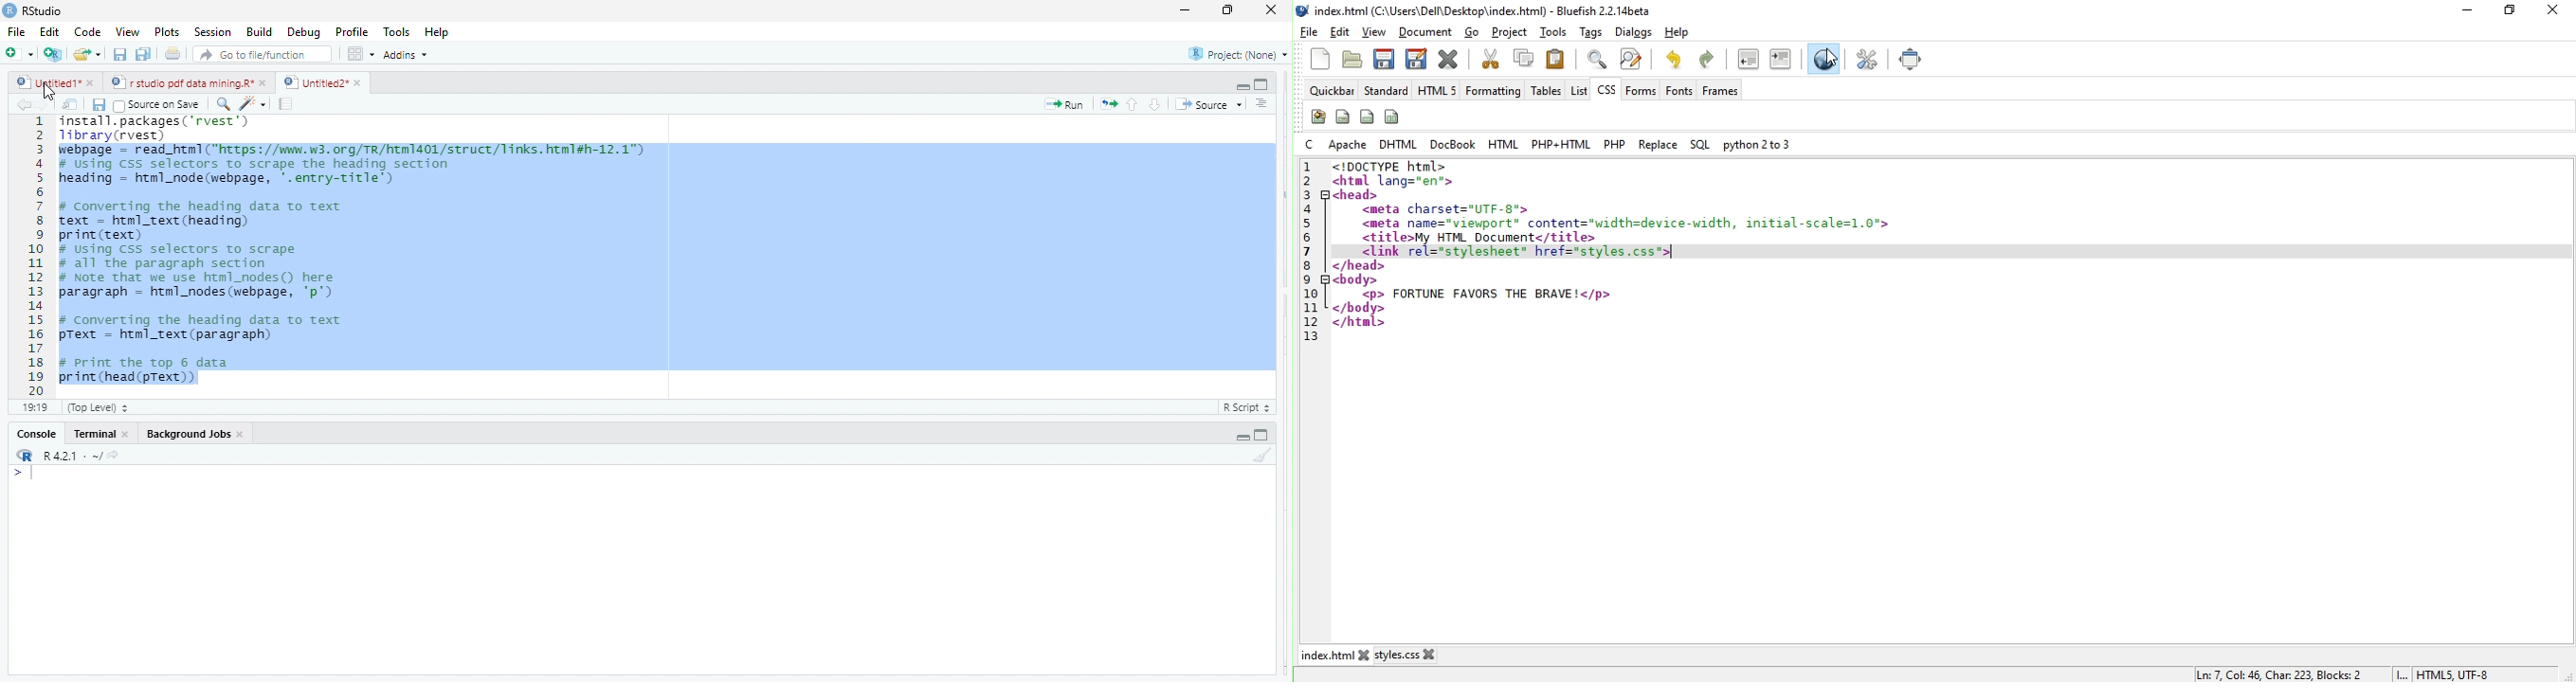  What do you see at coordinates (265, 82) in the screenshot?
I see `close` at bounding box center [265, 82].